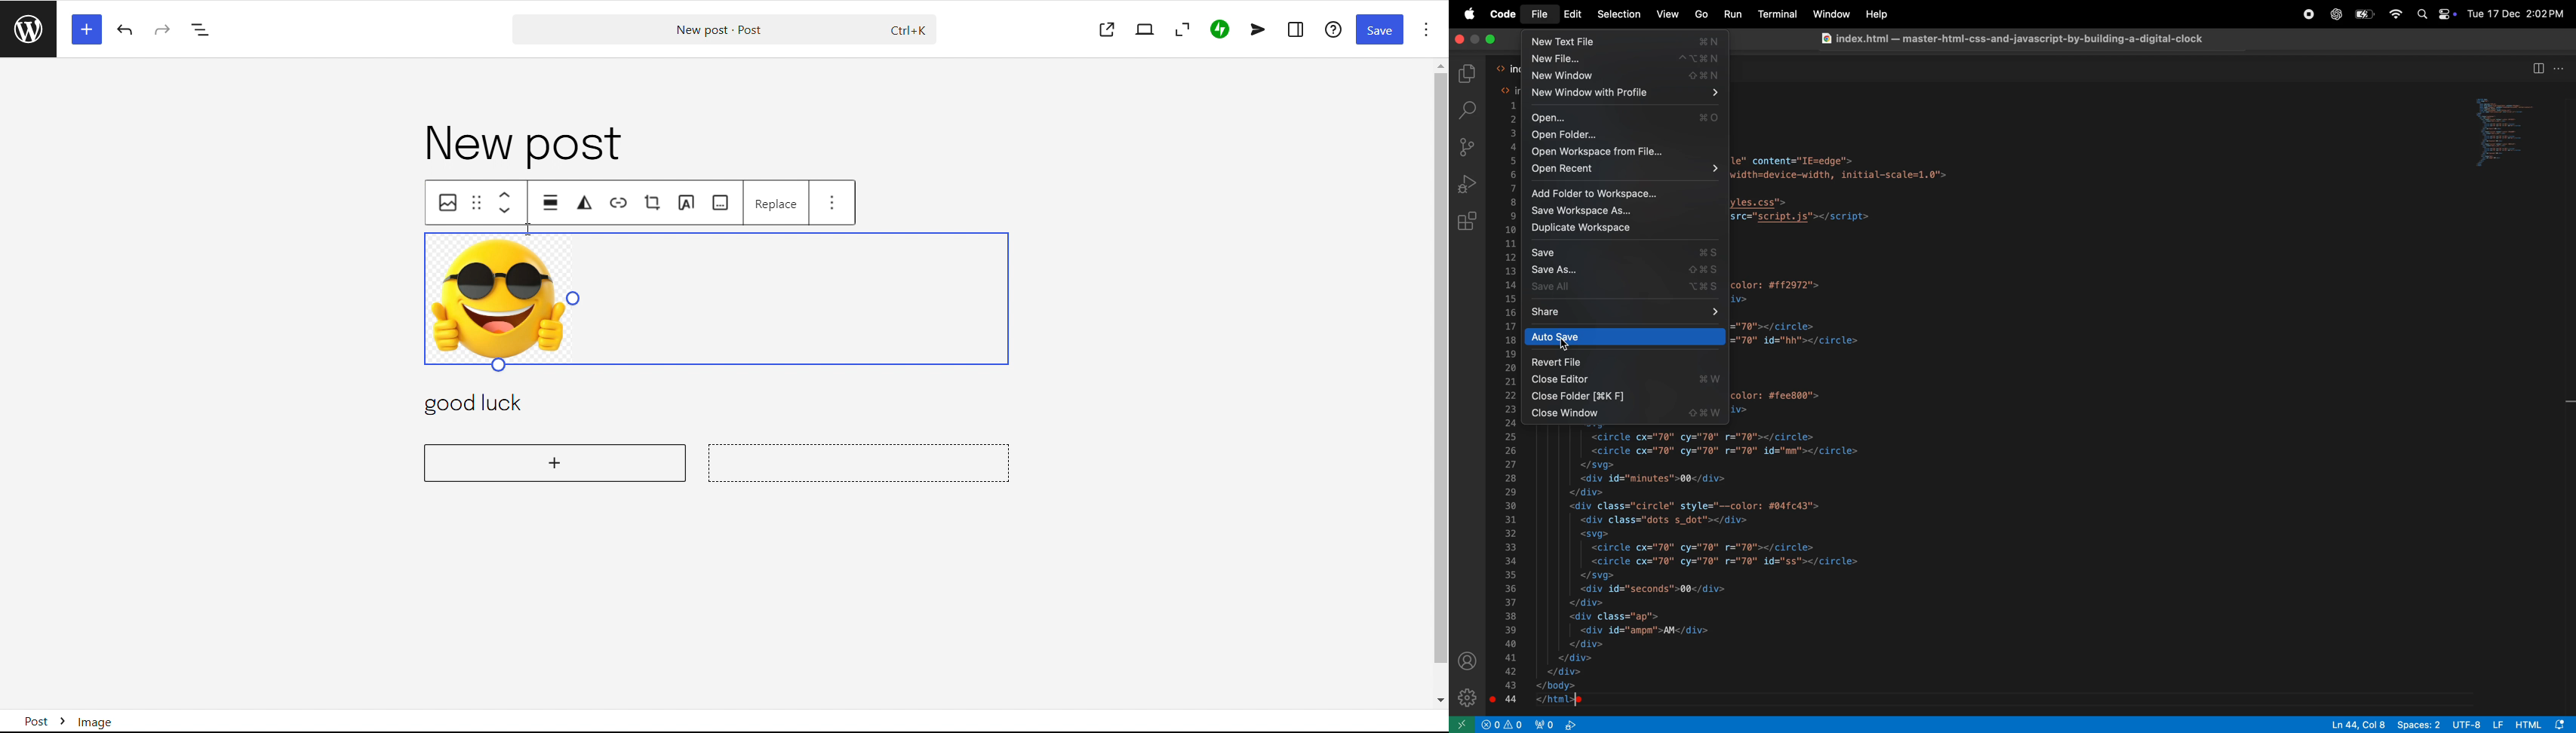 The image size is (2576, 756). I want to click on port, so click(1545, 724).